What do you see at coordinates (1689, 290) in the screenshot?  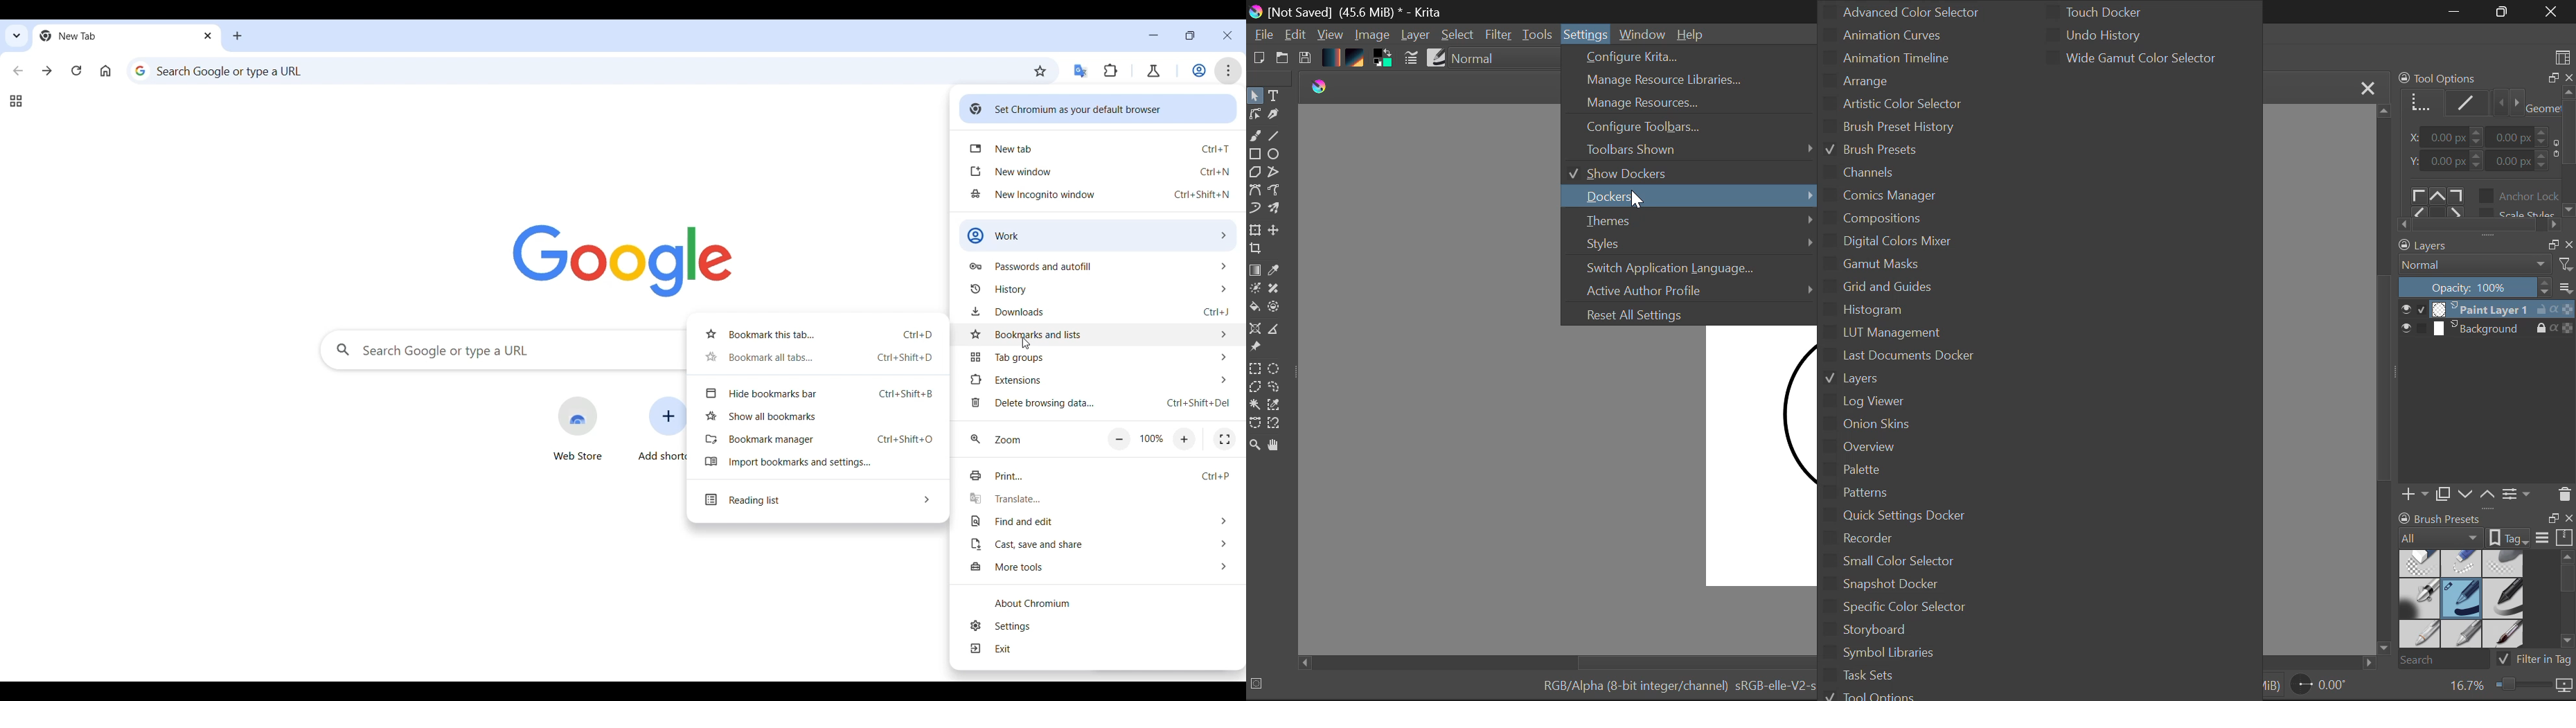 I see `Active Author Profile` at bounding box center [1689, 290].